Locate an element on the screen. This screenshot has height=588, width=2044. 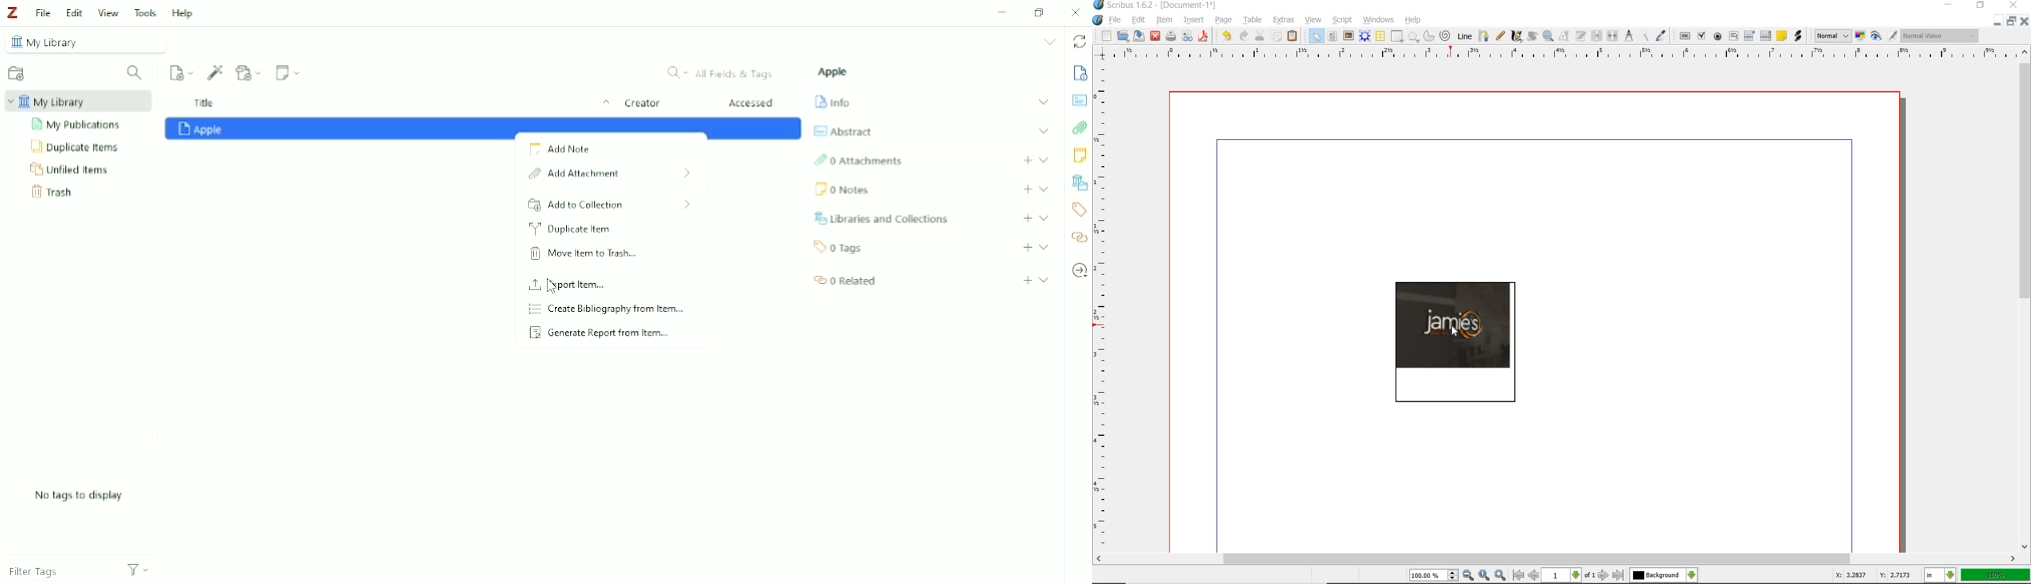
Expand section is located at coordinates (1043, 102).